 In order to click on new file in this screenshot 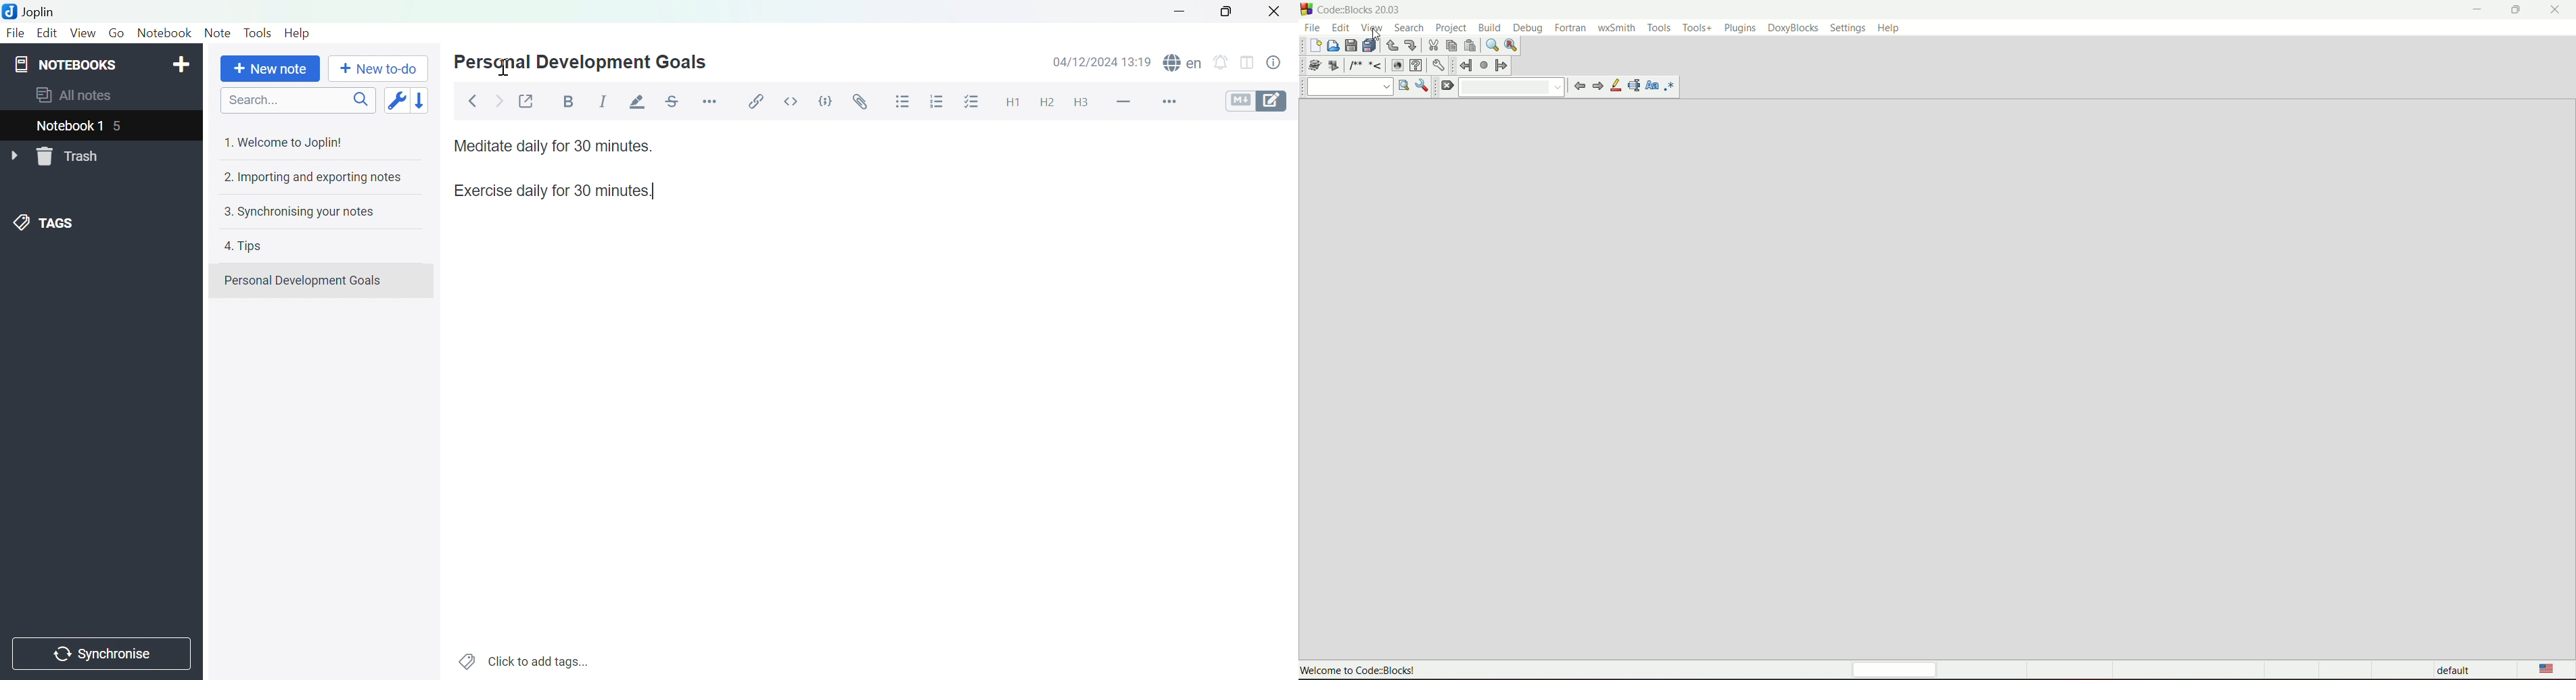, I will do `click(1314, 45)`.